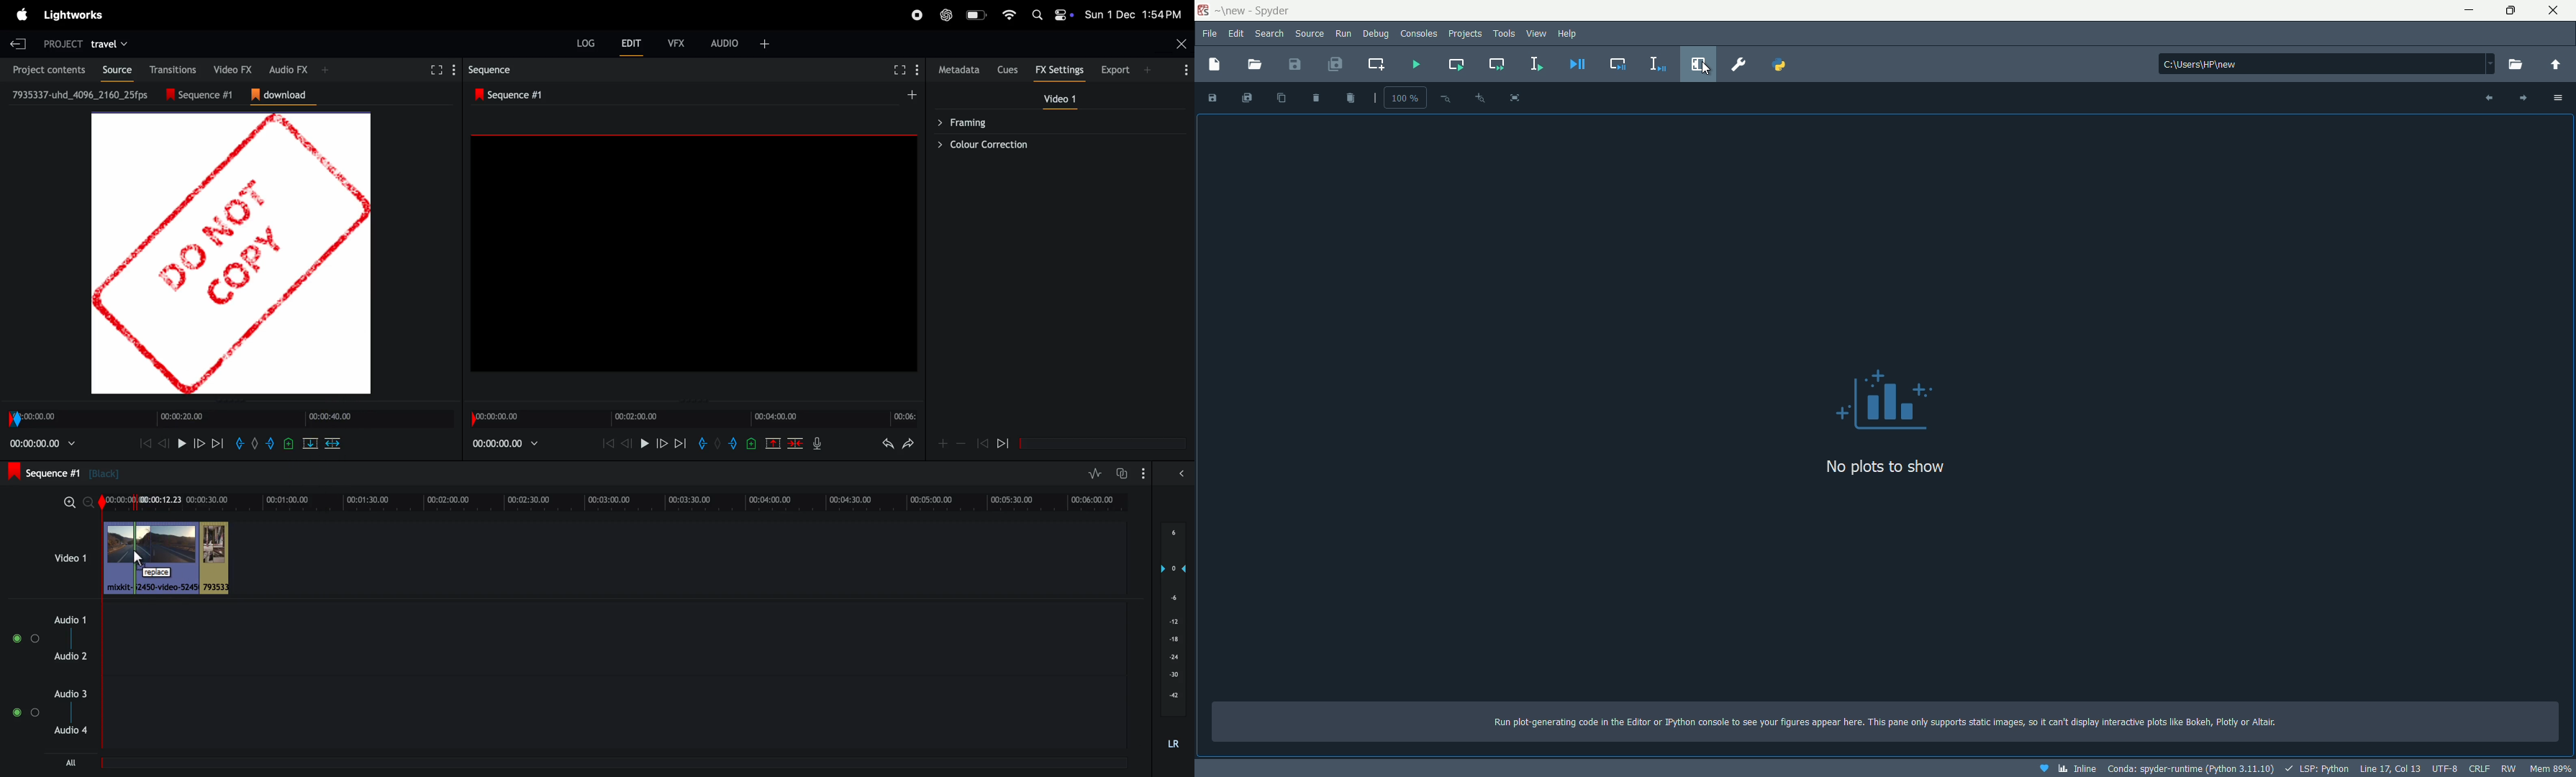 The height and width of the screenshot is (784, 2576). What do you see at coordinates (1009, 15) in the screenshot?
I see `wifi` at bounding box center [1009, 15].